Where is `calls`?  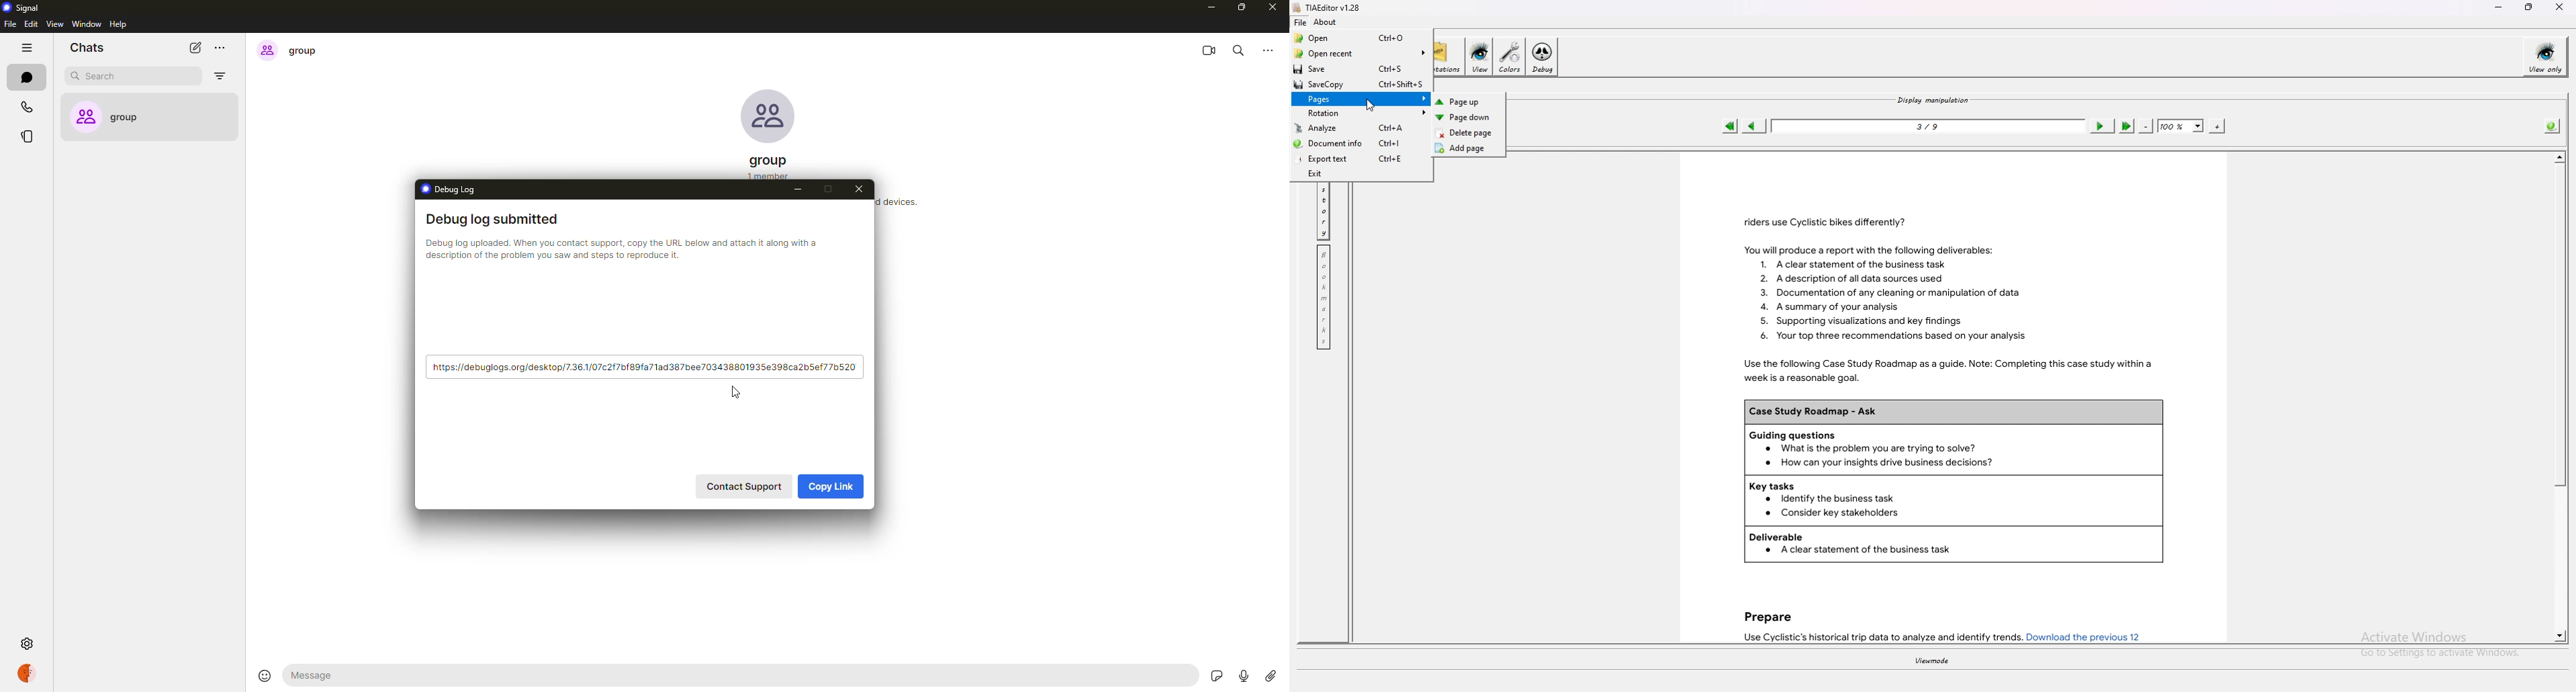 calls is located at coordinates (25, 105).